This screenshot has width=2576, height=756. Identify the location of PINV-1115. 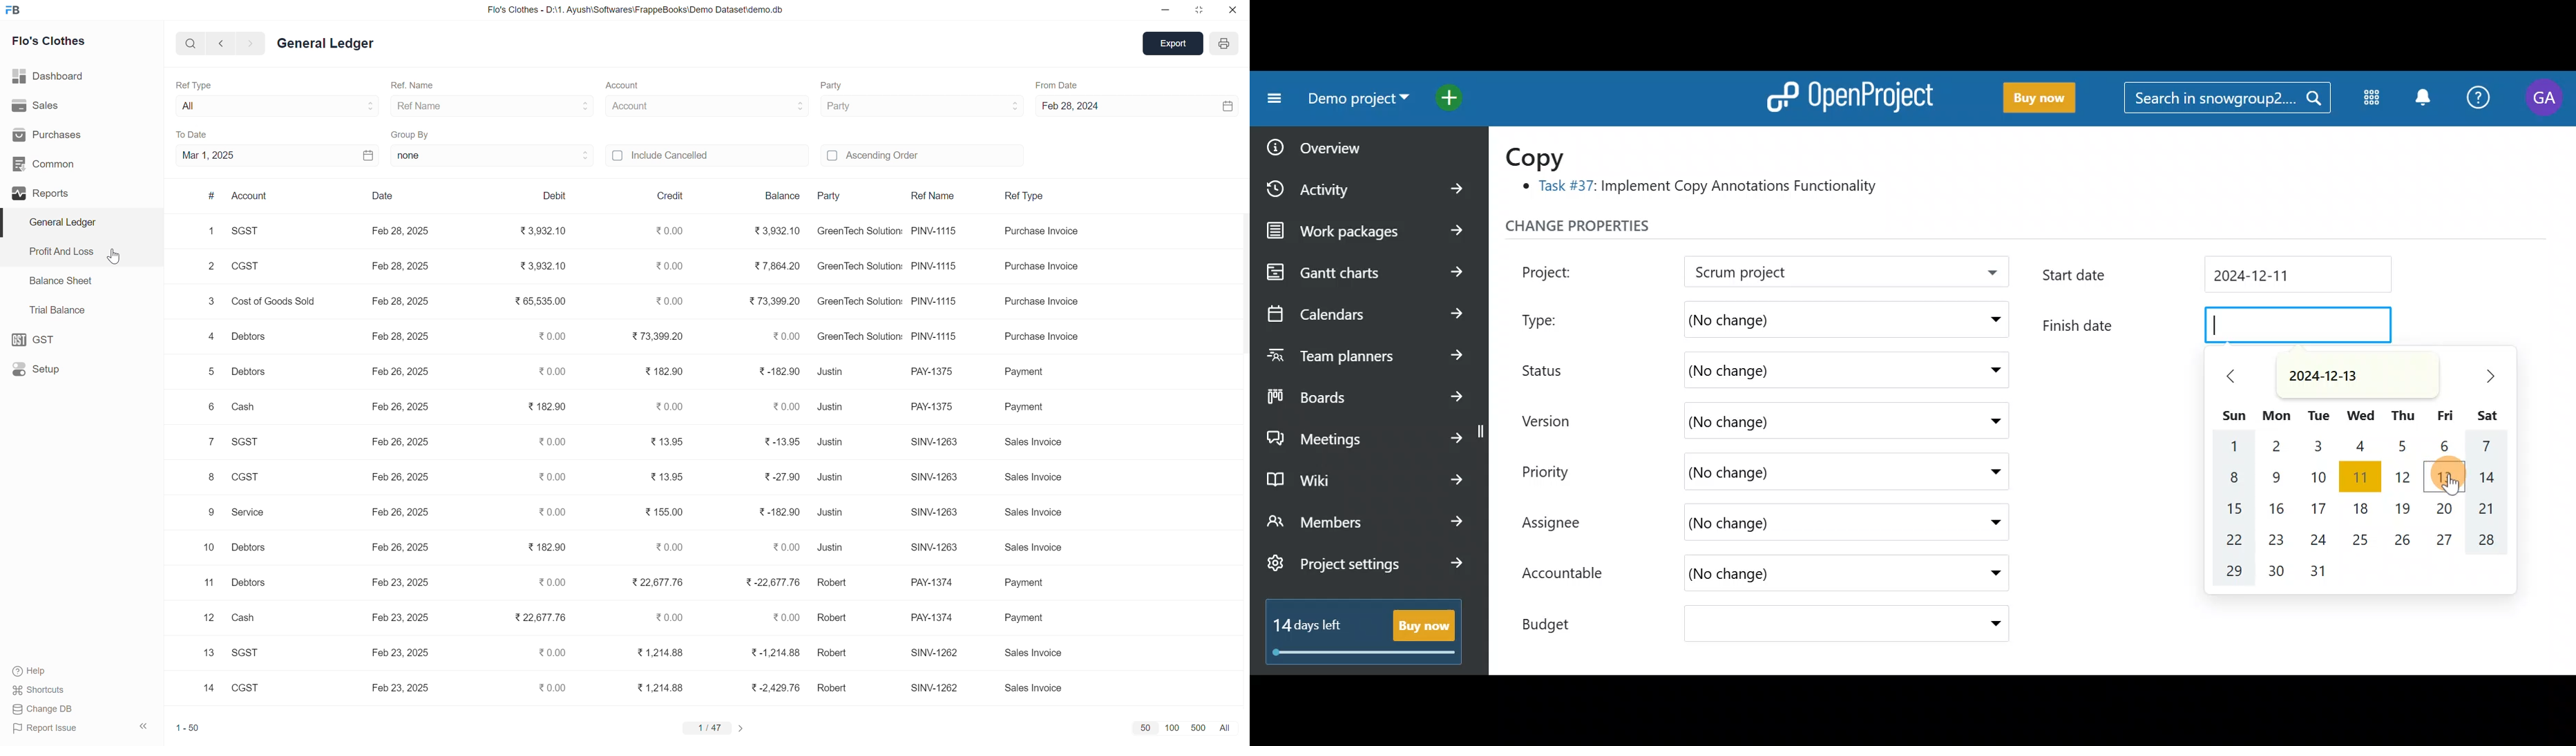
(934, 229).